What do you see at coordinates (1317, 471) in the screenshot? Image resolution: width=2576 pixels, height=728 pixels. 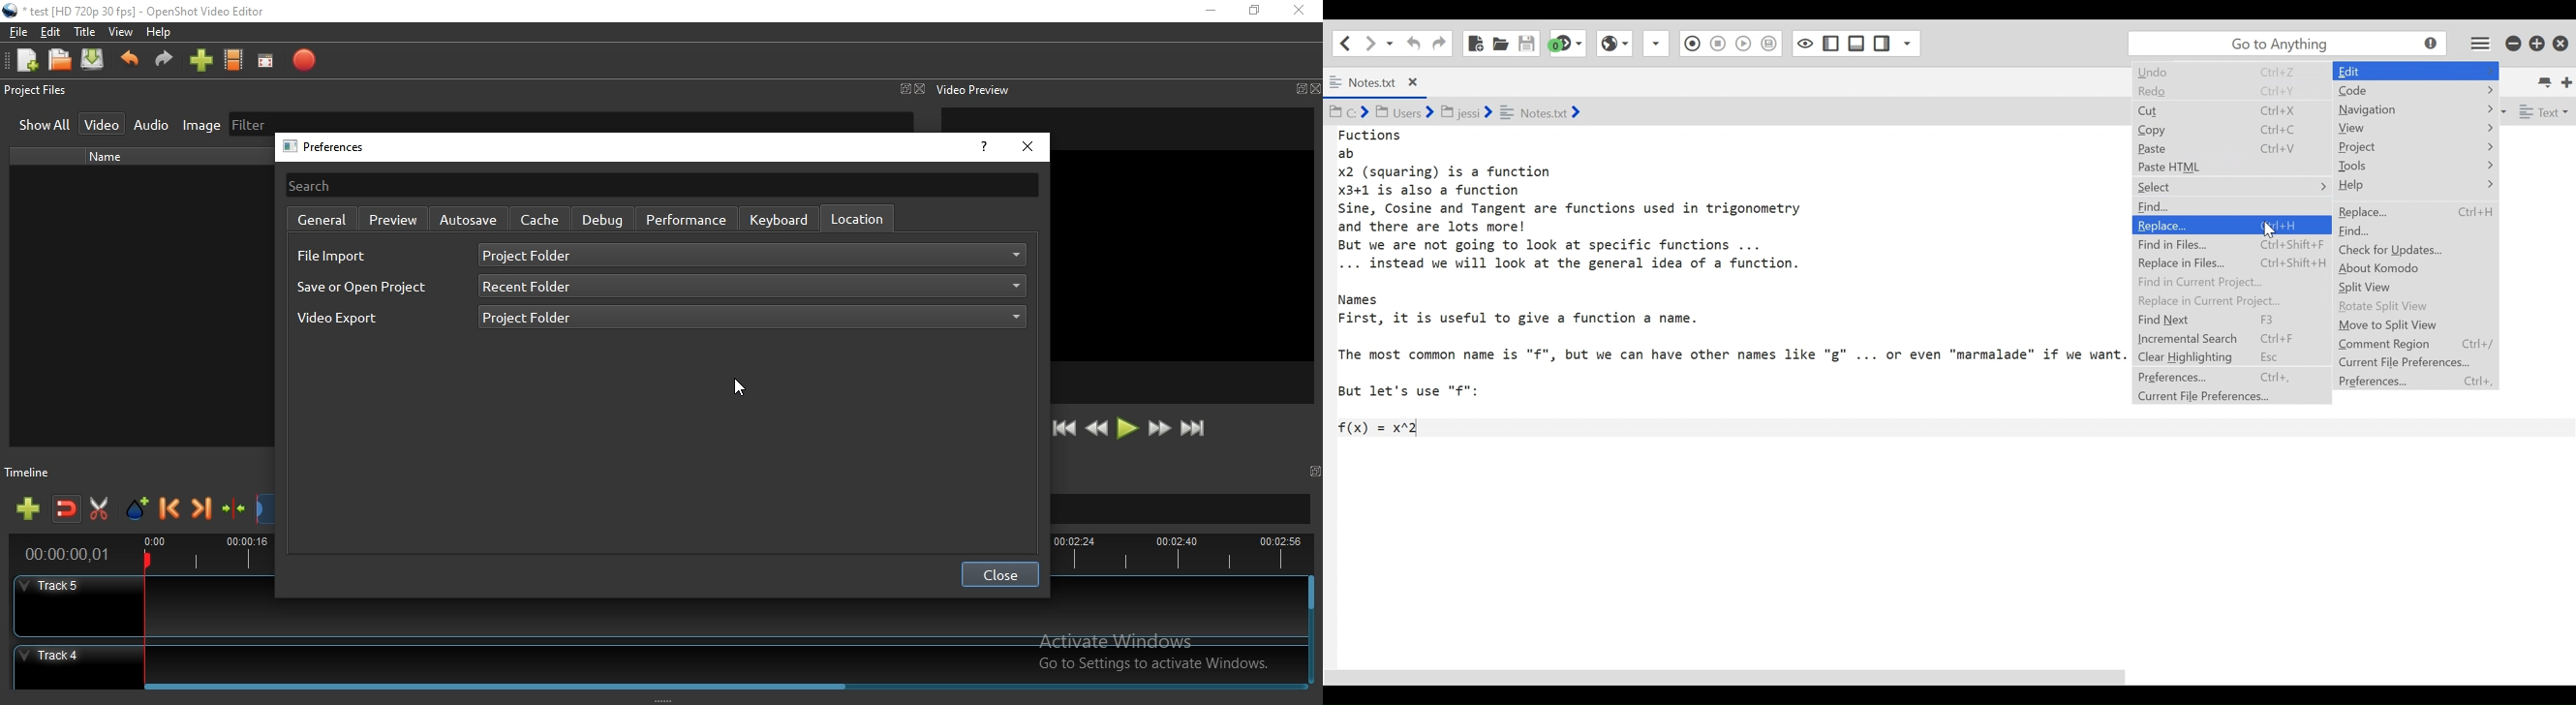 I see `window` at bounding box center [1317, 471].